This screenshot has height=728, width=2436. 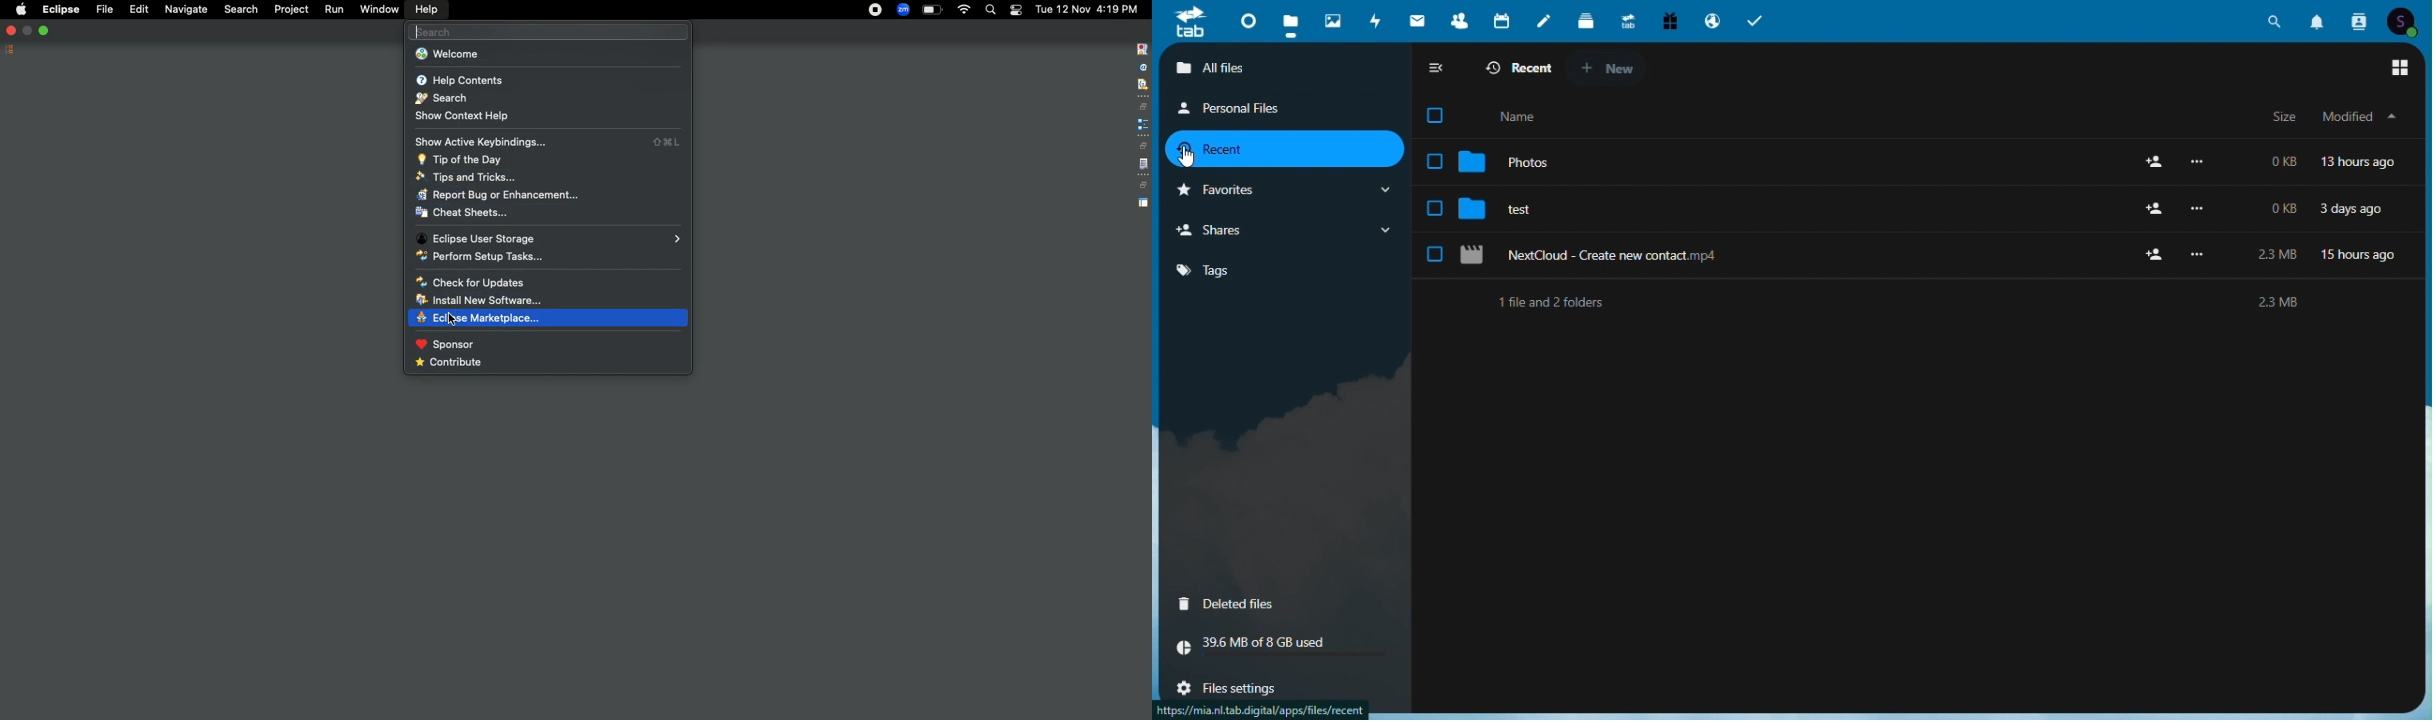 I want to click on add user, so click(x=2152, y=164).